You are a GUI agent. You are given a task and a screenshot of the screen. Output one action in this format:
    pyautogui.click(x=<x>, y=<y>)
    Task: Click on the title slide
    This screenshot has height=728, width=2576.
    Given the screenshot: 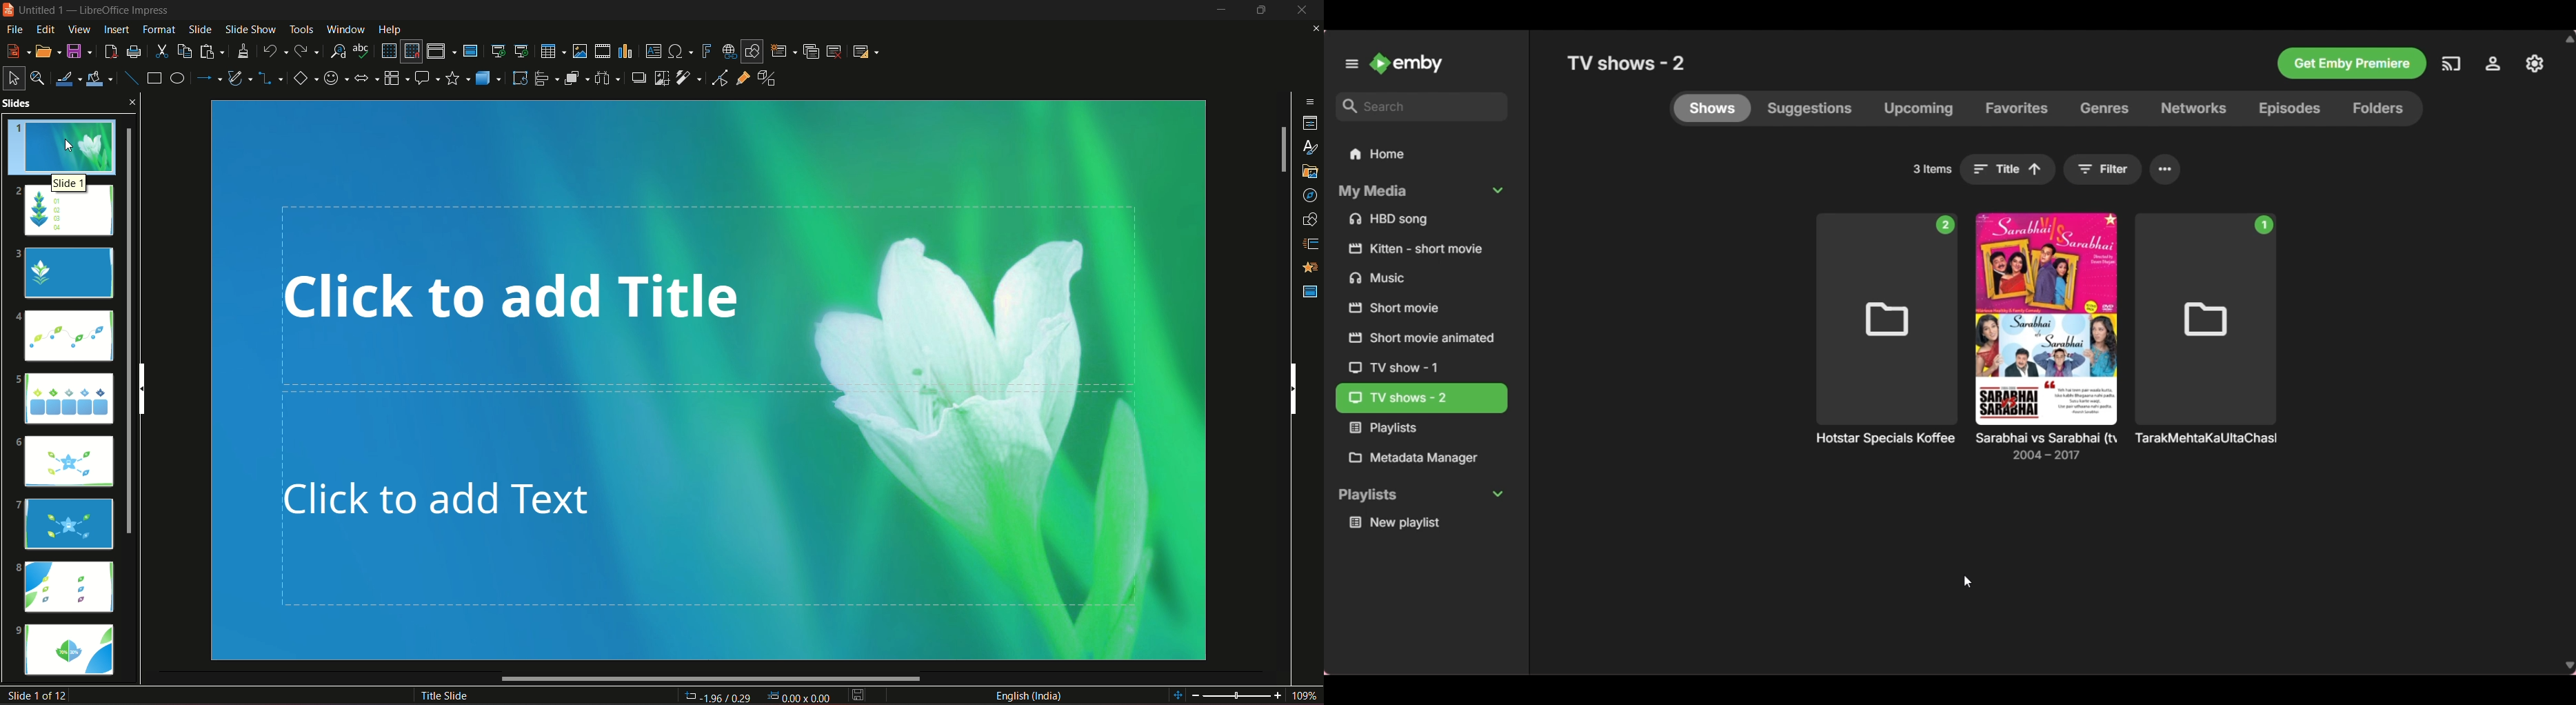 What is the action you would take?
    pyautogui.click(x=442, y=695)
    